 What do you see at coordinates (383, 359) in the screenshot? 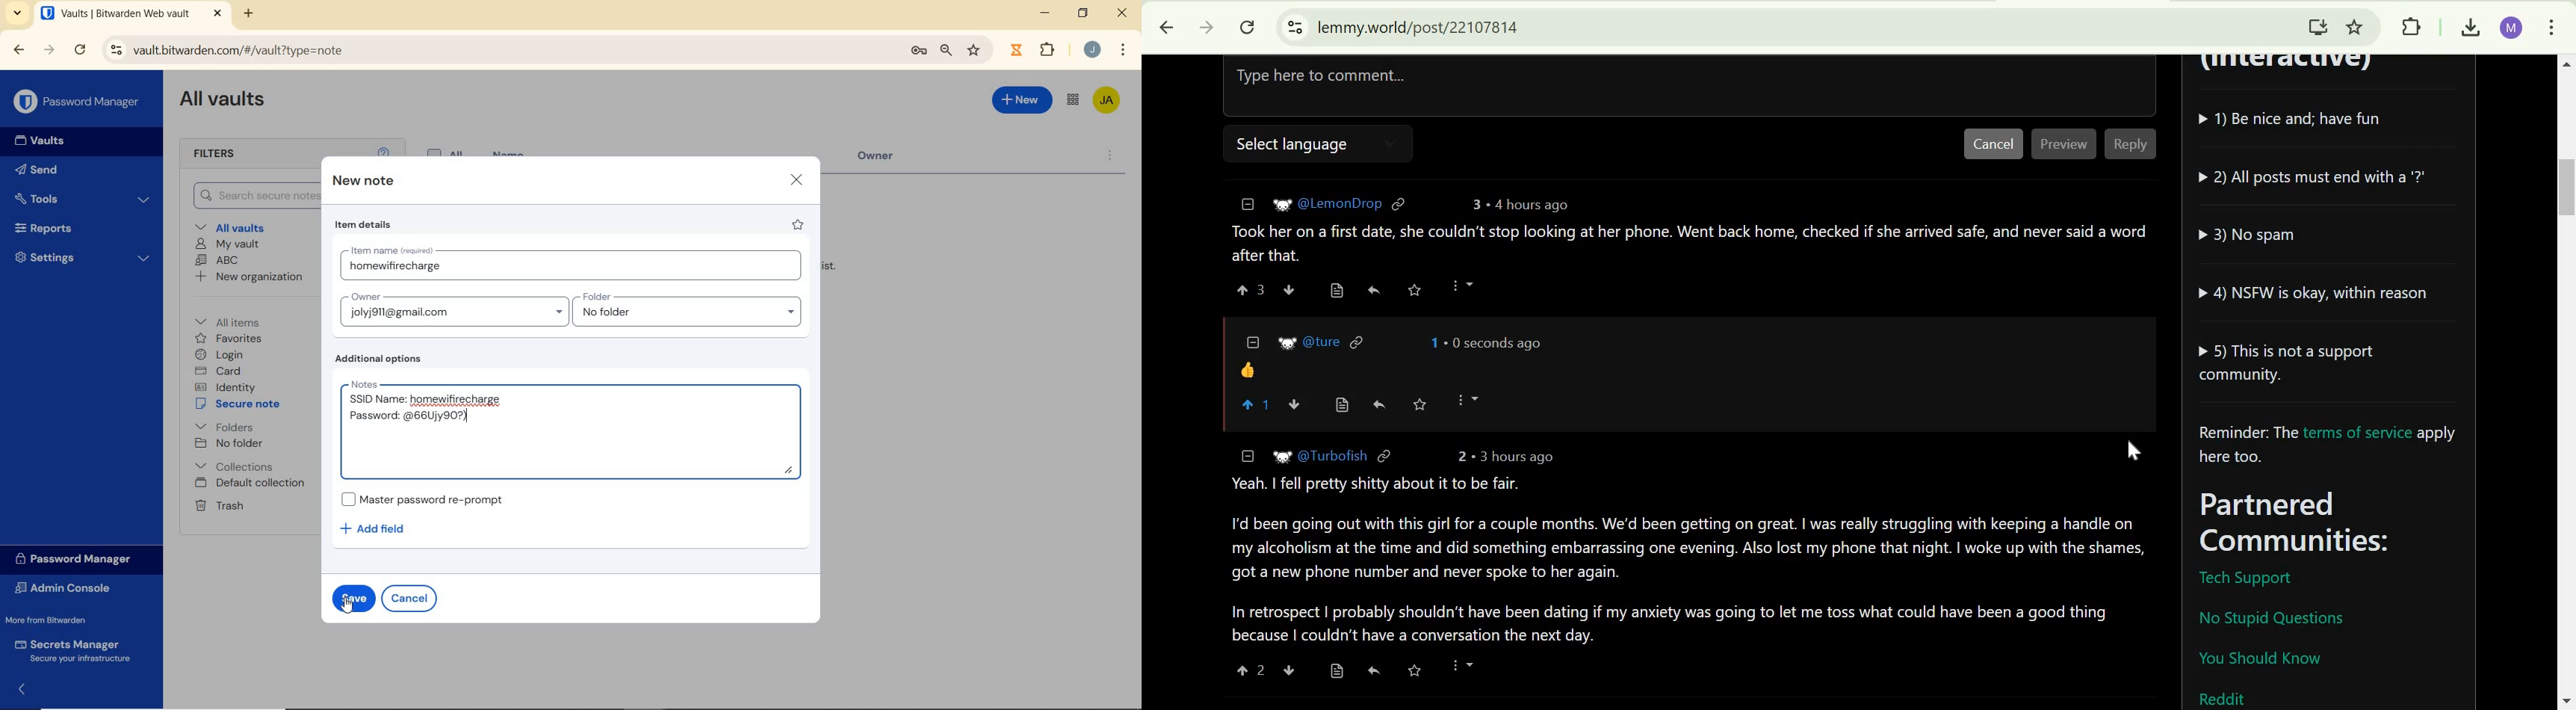
I see `additional options` at bounding box center [383, 359].